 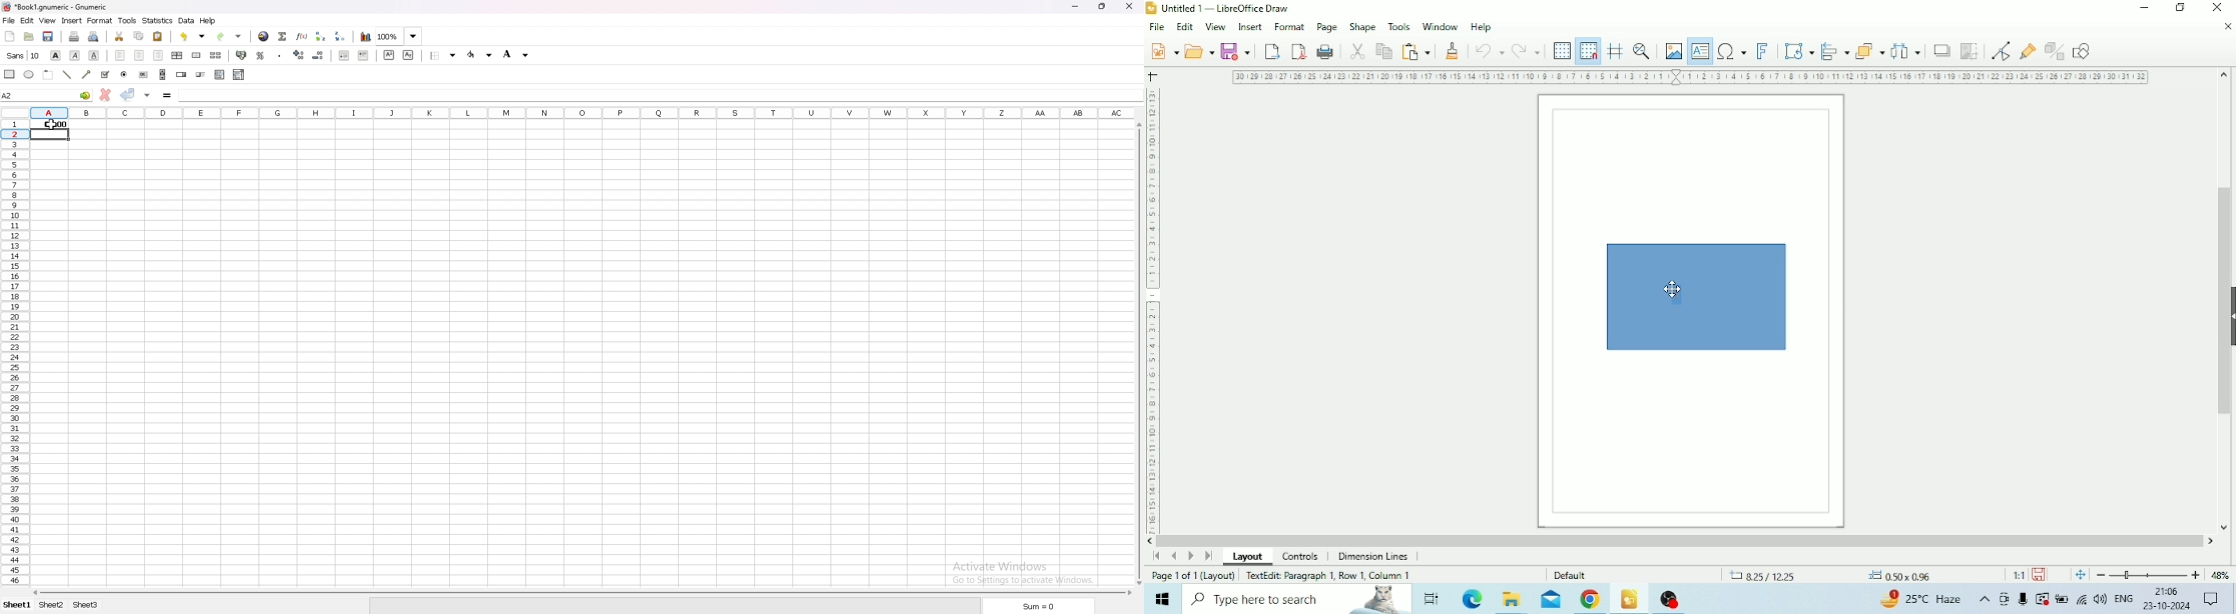 What do you see at coordinates (1326, 26) in the screenshot?
I see `Page` at bounding box center [1326, 26].